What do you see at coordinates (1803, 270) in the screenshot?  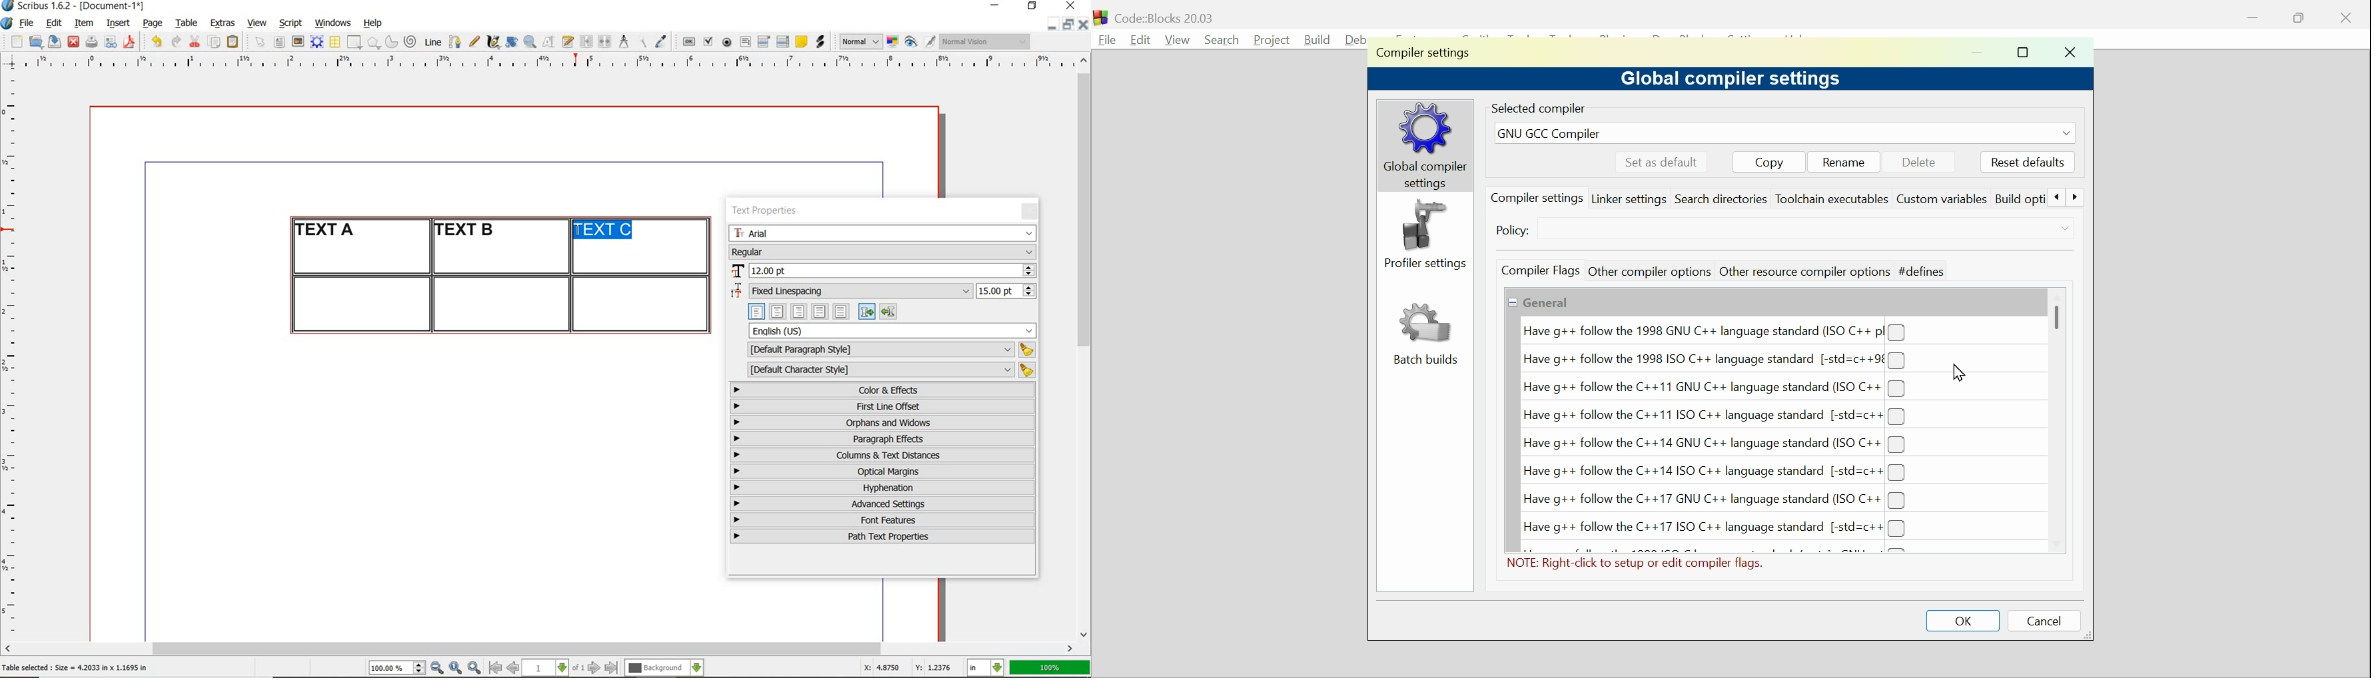 I see `Other resource compiler options` at bounding box center [1803, 270].